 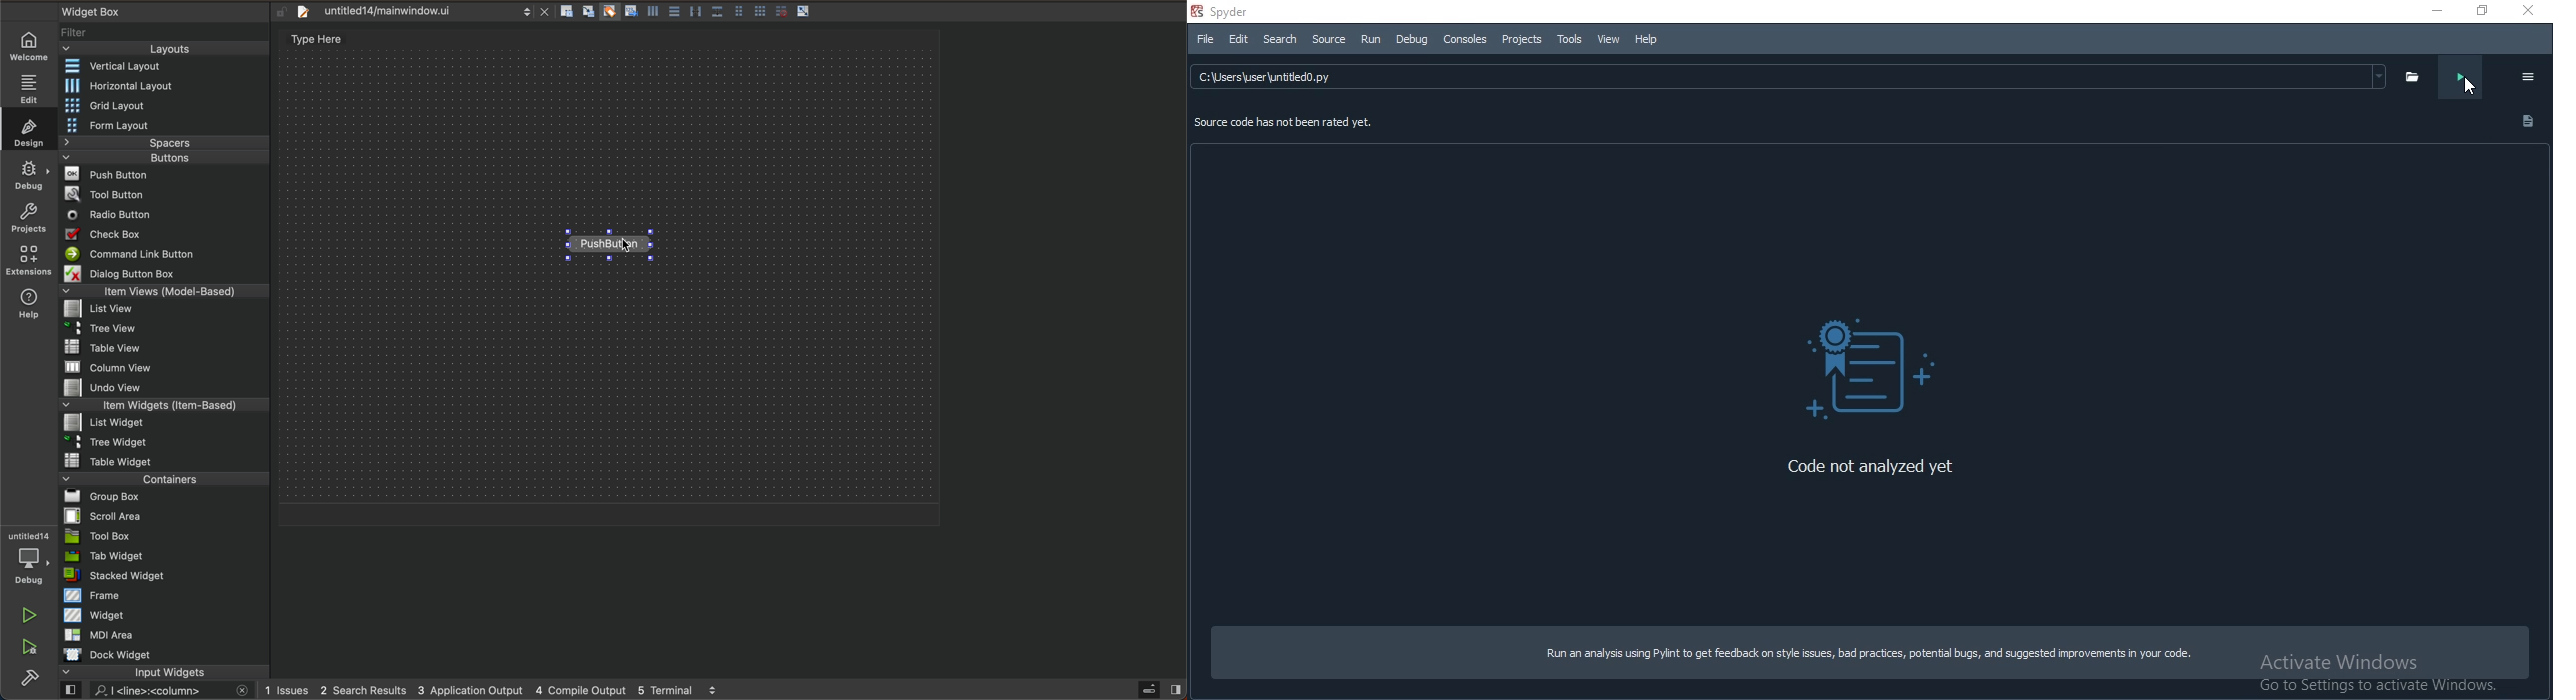 I want to click on Edit, so click(x=1237, y=40).